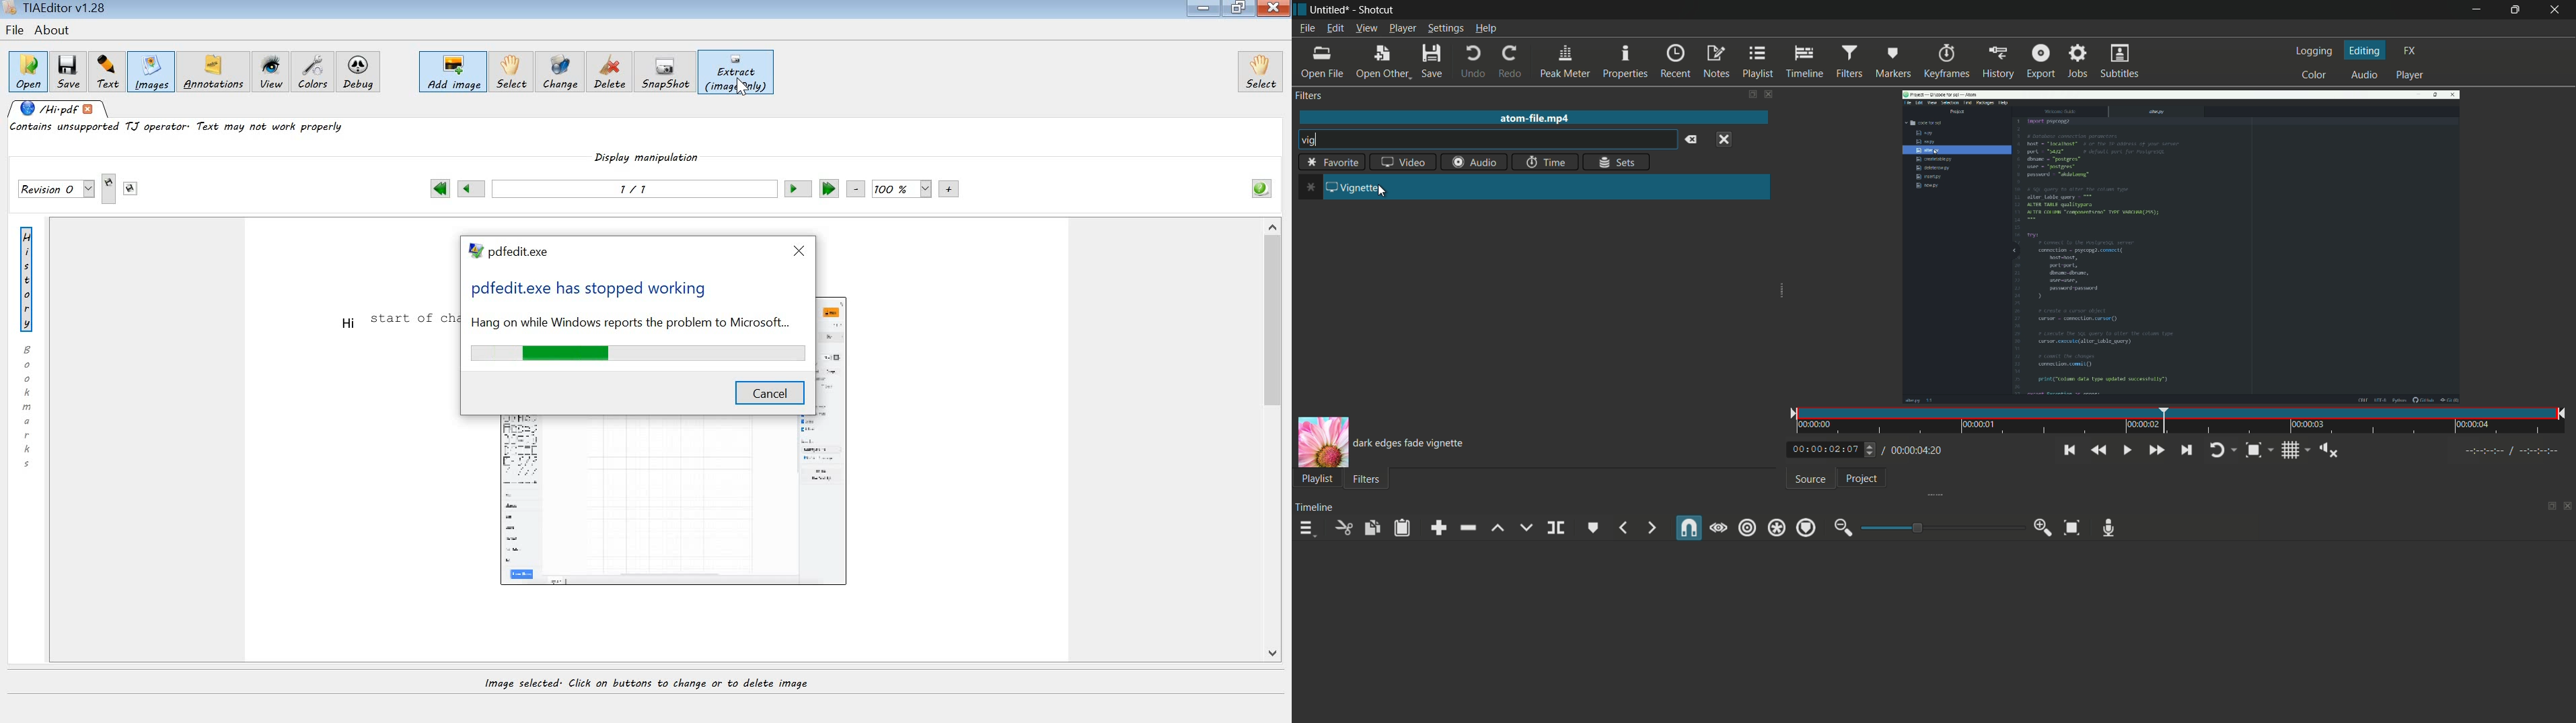  What do you see at coordinates (1759, 62) in the screenshot?
I see `playlist` at bounding box center [1759, 62].